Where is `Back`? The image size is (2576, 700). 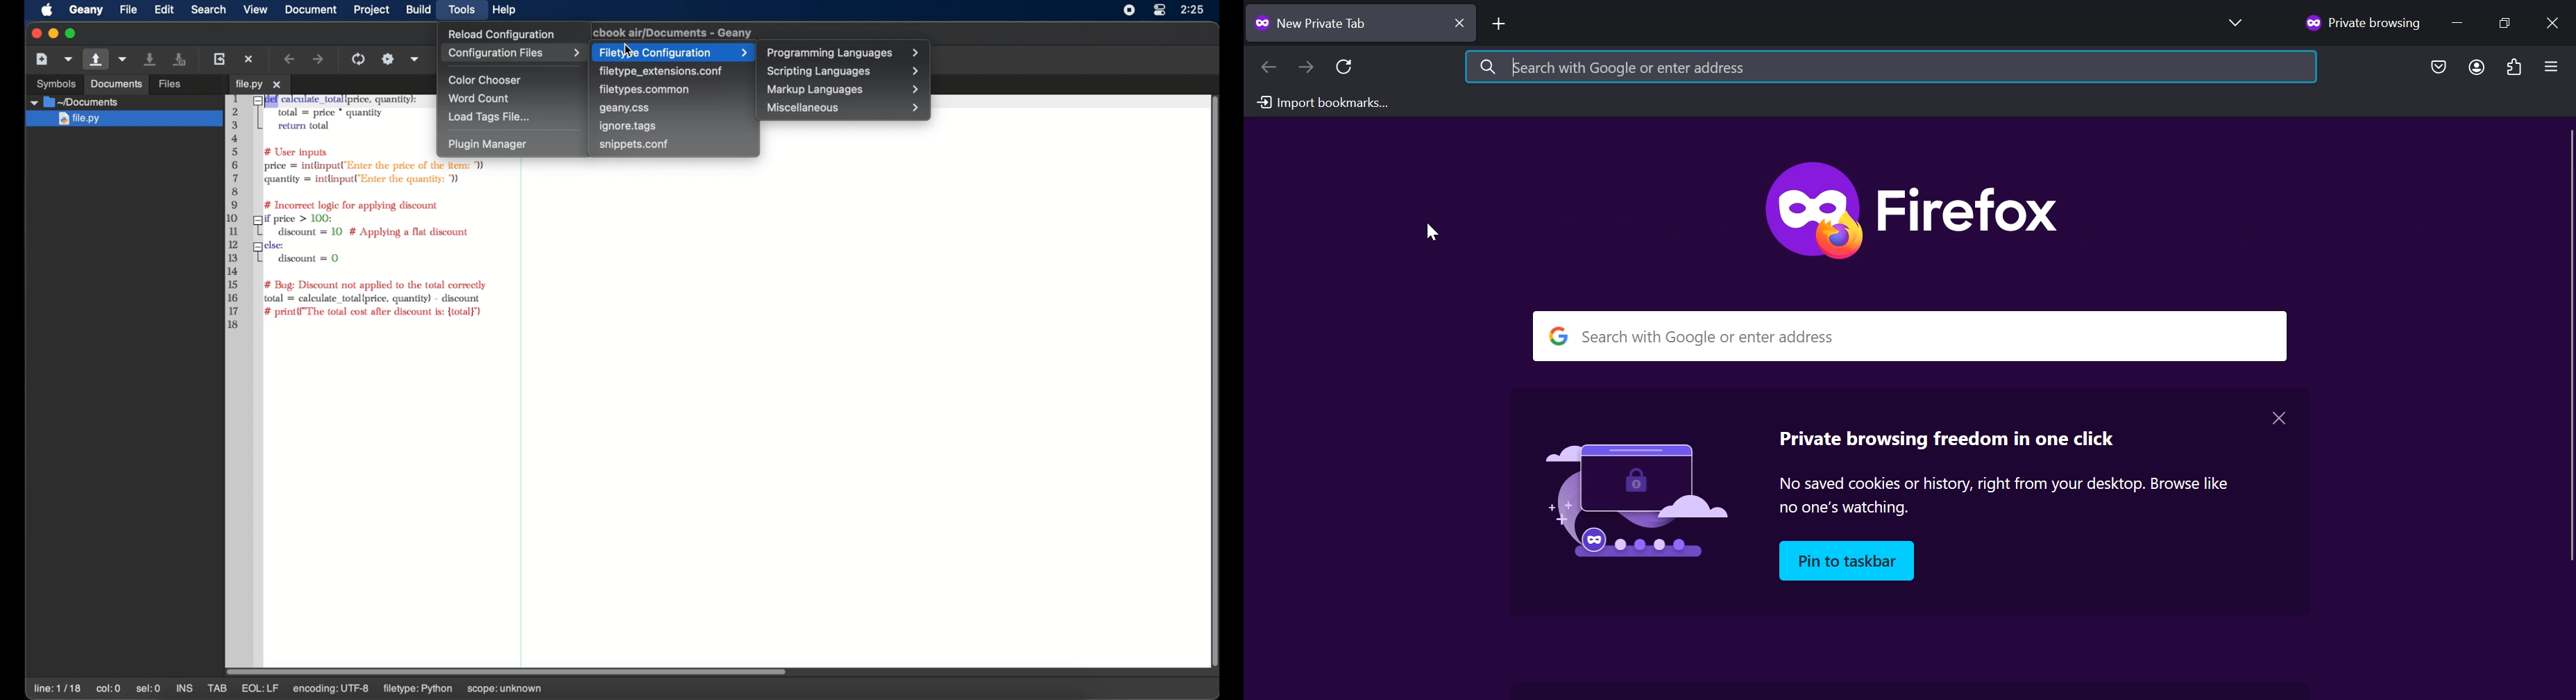
Back is located at coordinates (1269, 68).